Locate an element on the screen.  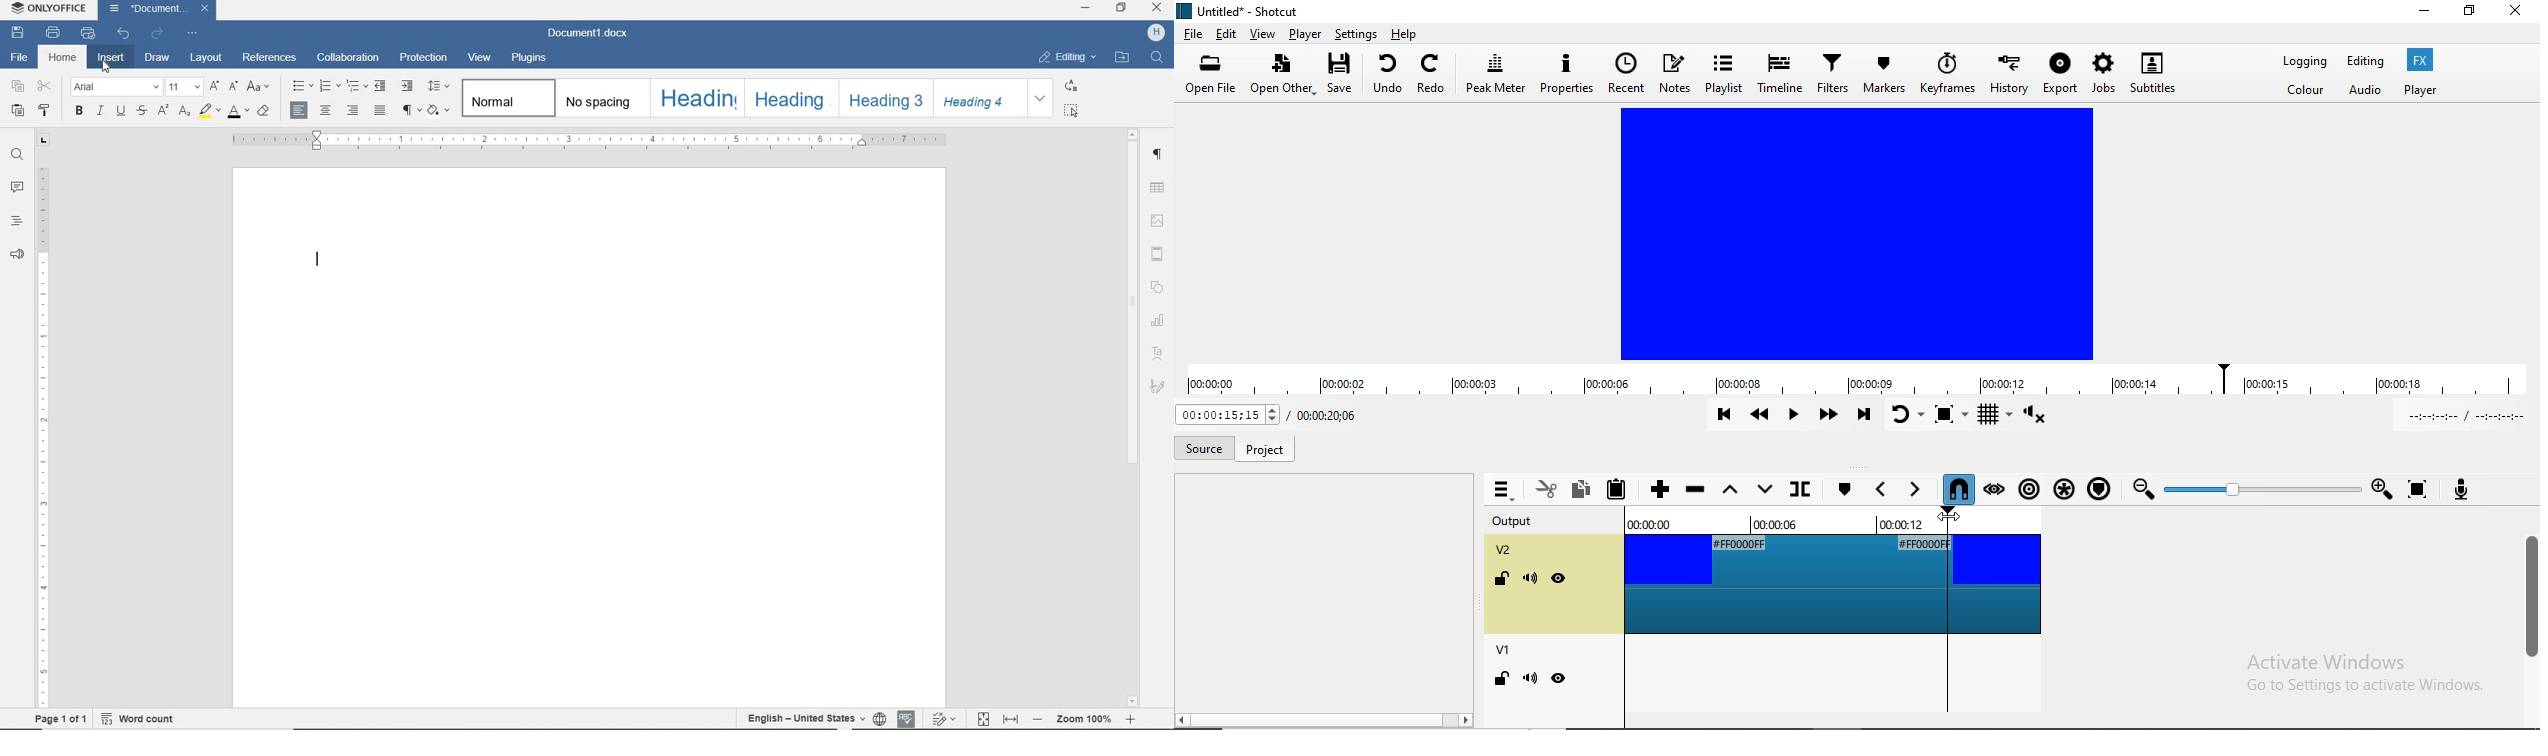
word count is located at coordinates (142, 720).